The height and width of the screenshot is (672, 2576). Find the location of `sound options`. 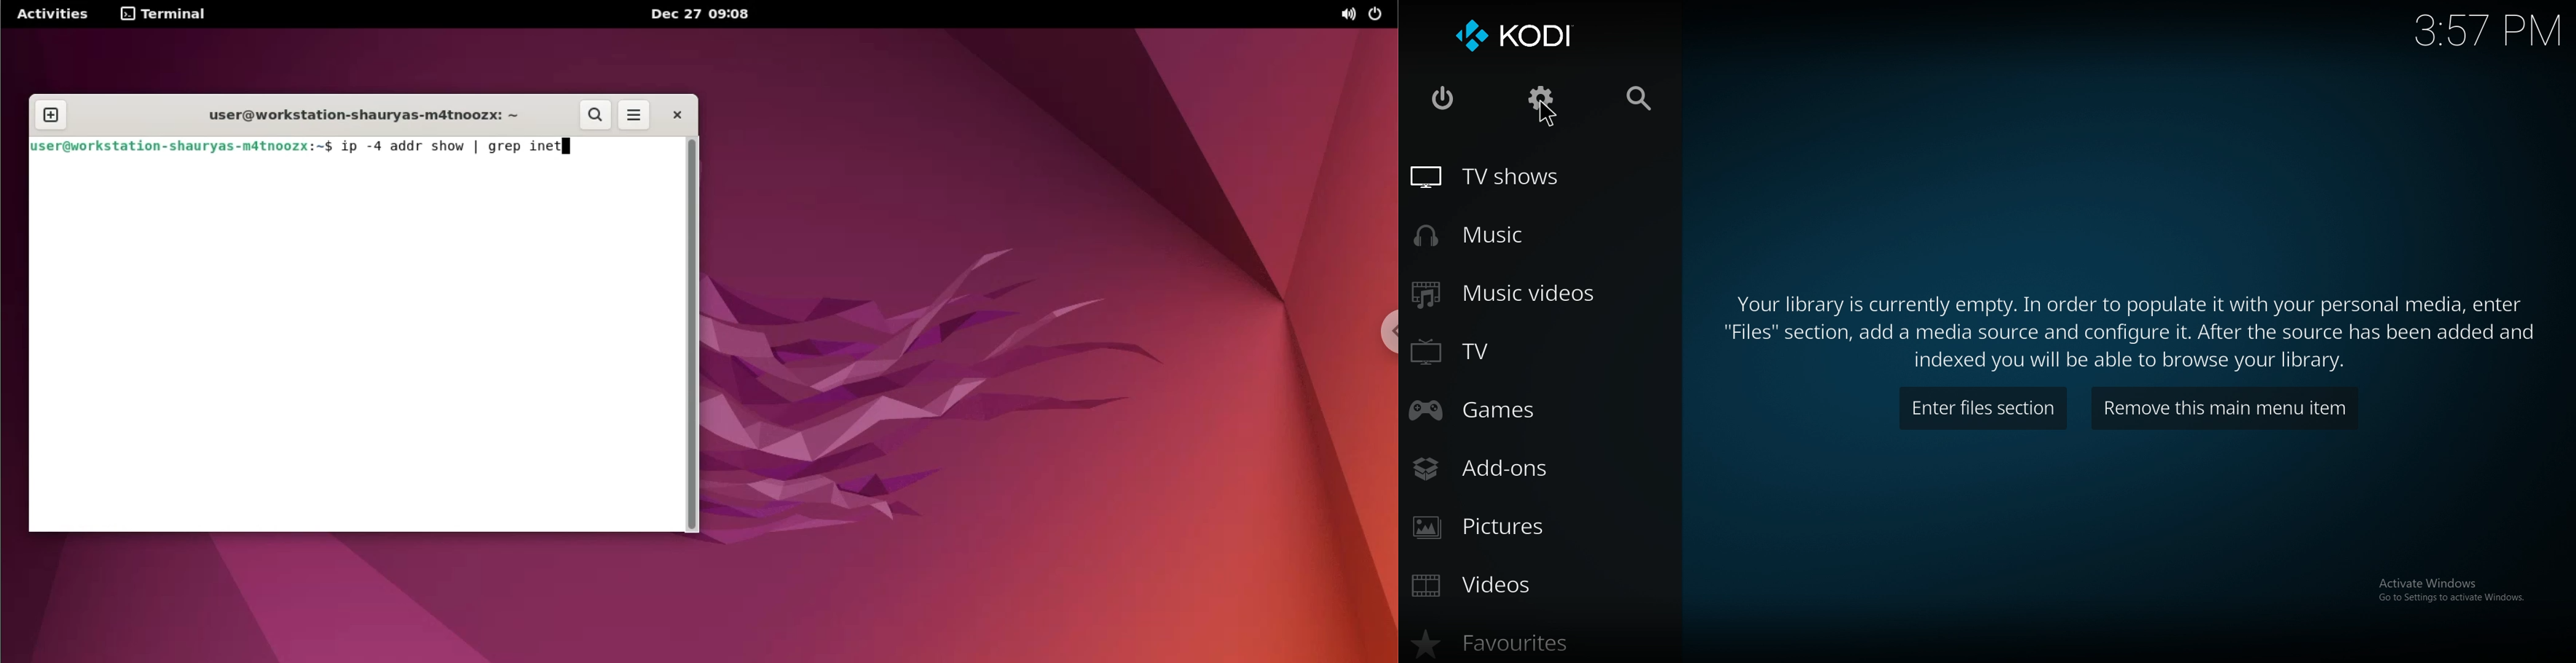

sound options is located at coordinates (1345, 14).